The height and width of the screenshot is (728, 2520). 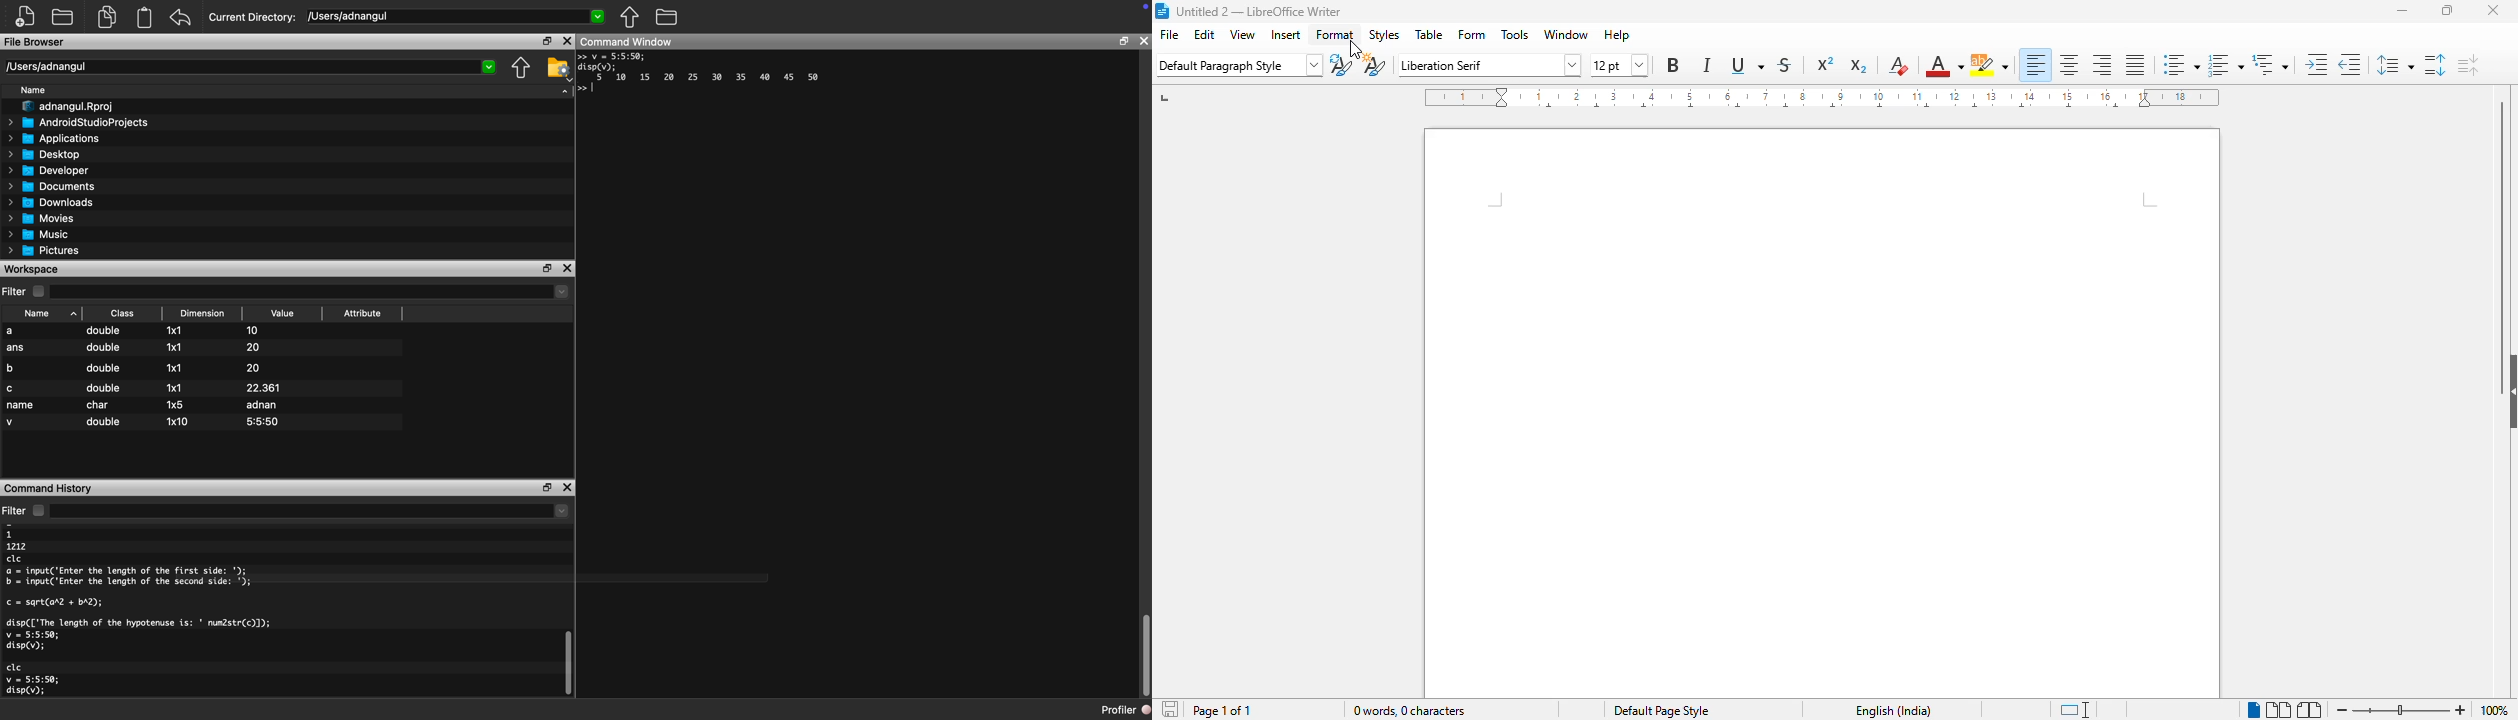 What do you see at coordinates (1661, 711) in the screenshot?
I see `default page style` at bounding box center [1661, 711].